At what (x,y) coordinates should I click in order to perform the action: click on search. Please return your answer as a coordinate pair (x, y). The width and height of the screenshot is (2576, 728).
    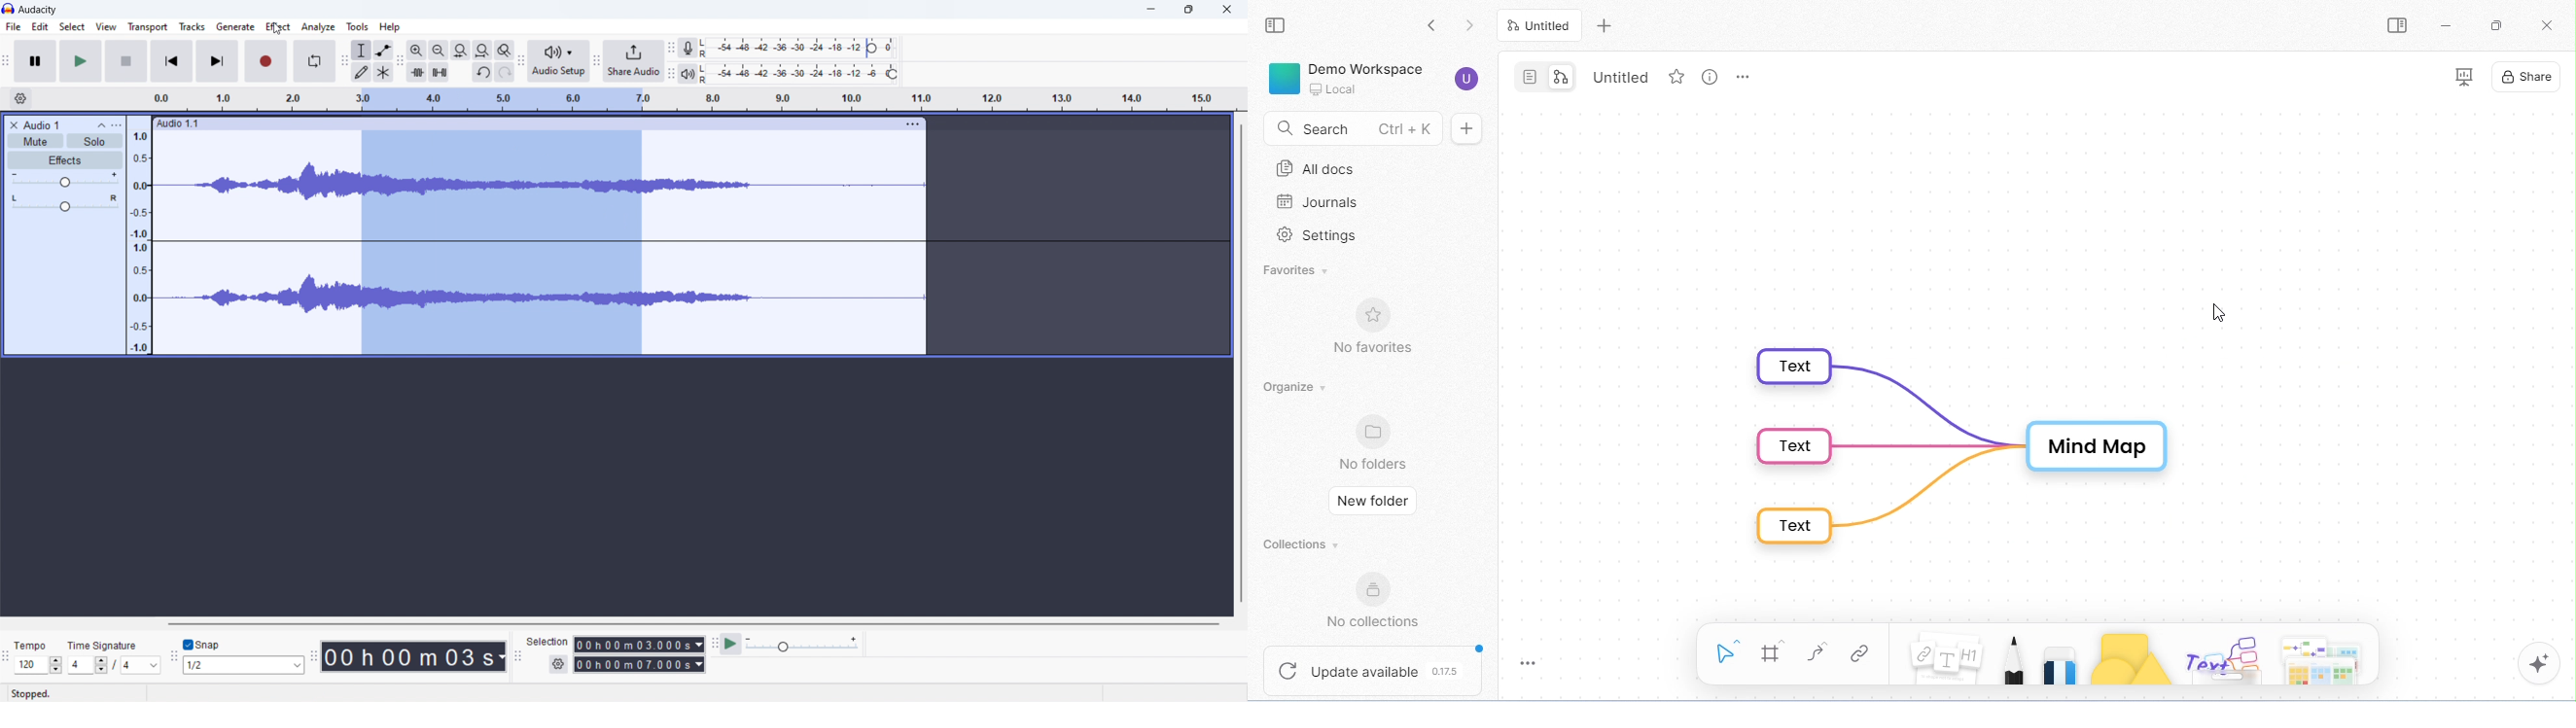
    Looking at the image, I should click on (1348, 129).